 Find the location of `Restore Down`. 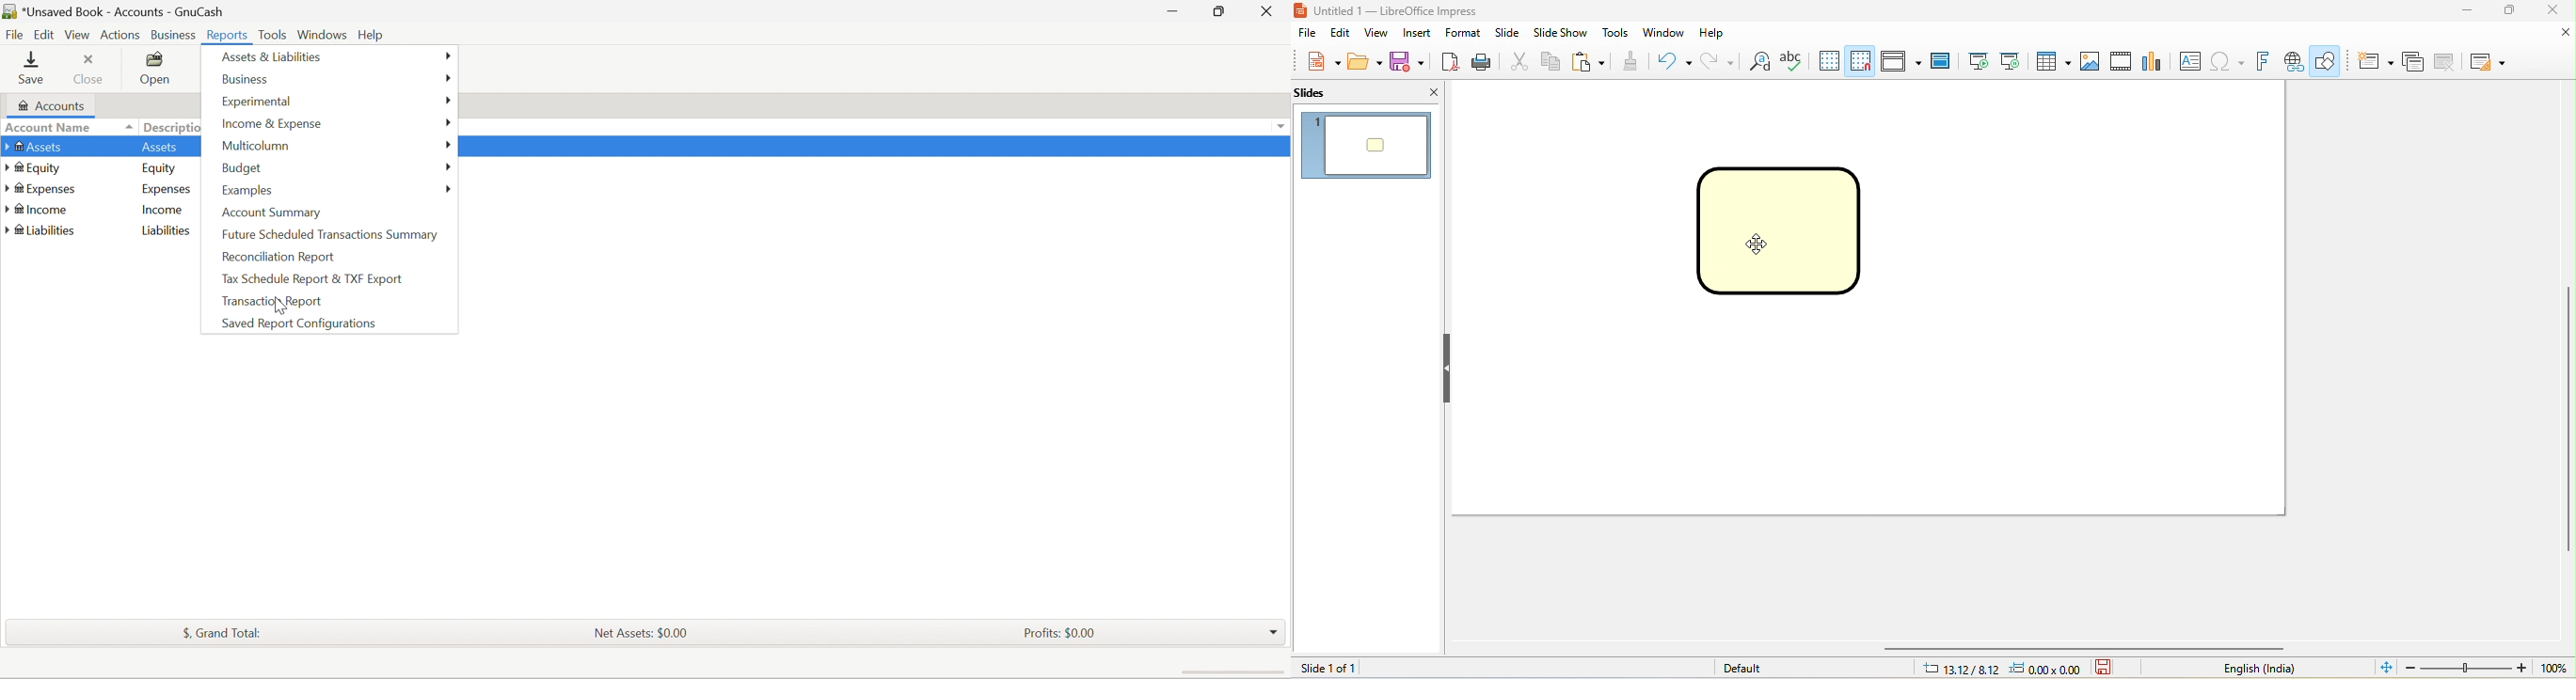

Restore Down is located at coordinates (1217, 12).